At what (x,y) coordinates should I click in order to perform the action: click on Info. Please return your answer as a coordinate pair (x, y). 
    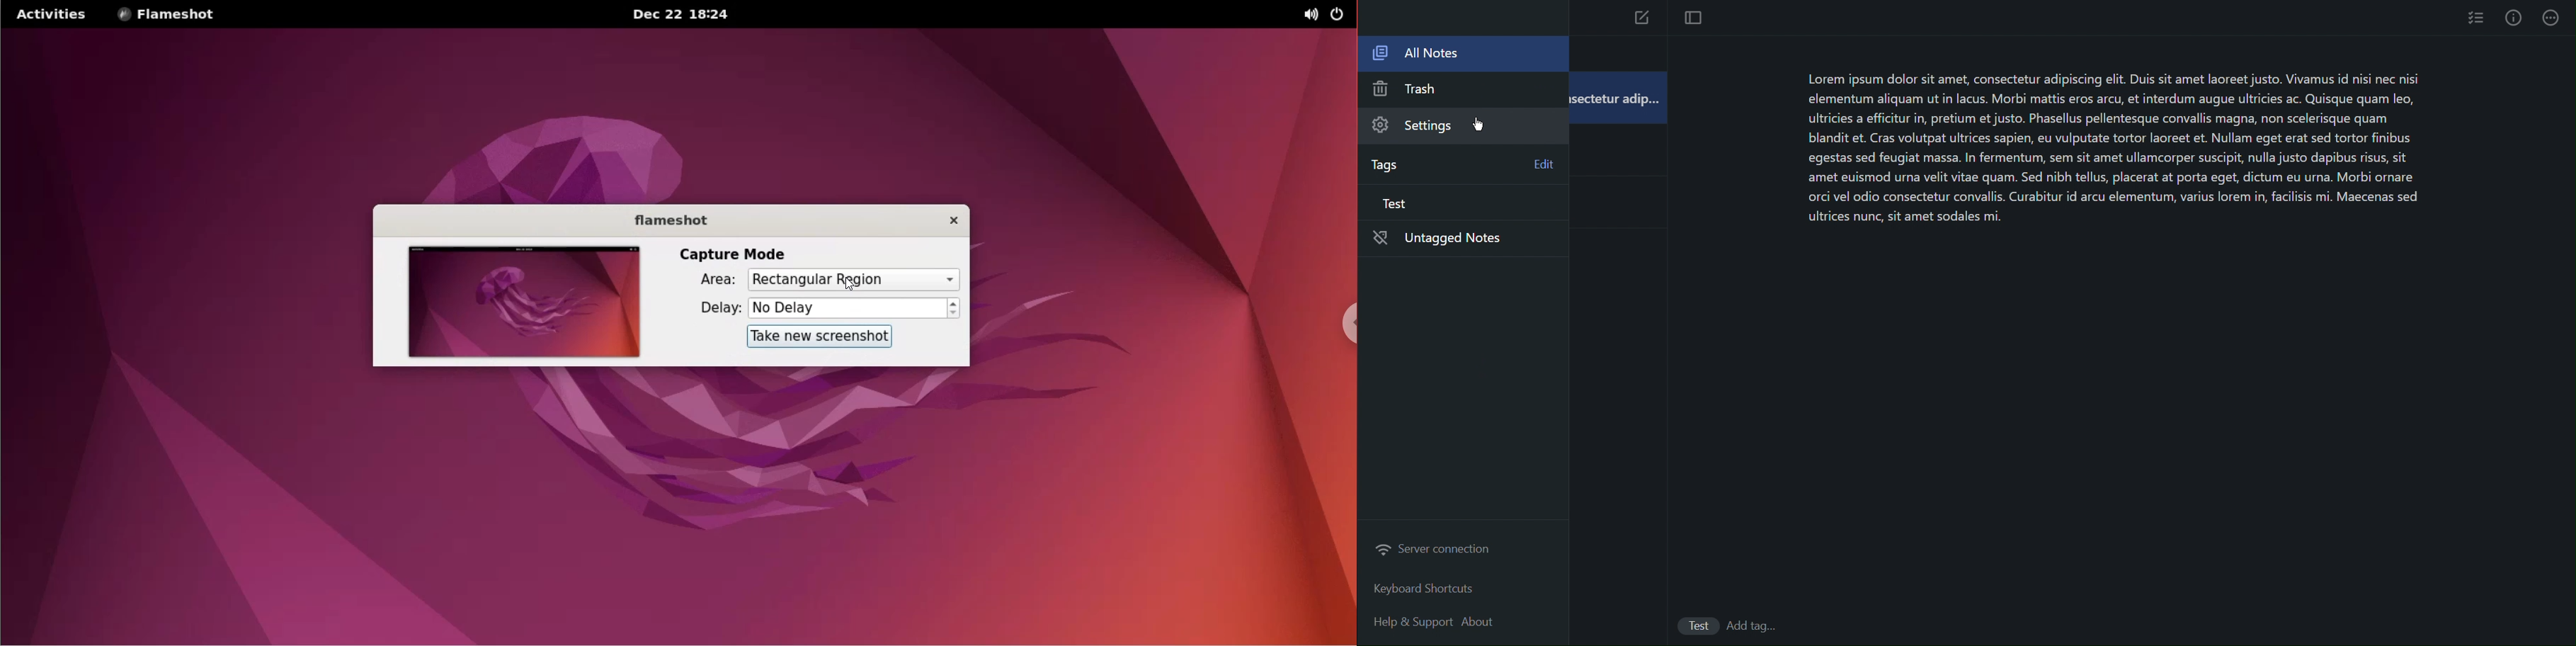
    Looking at the image, I should click on (2515, 18).